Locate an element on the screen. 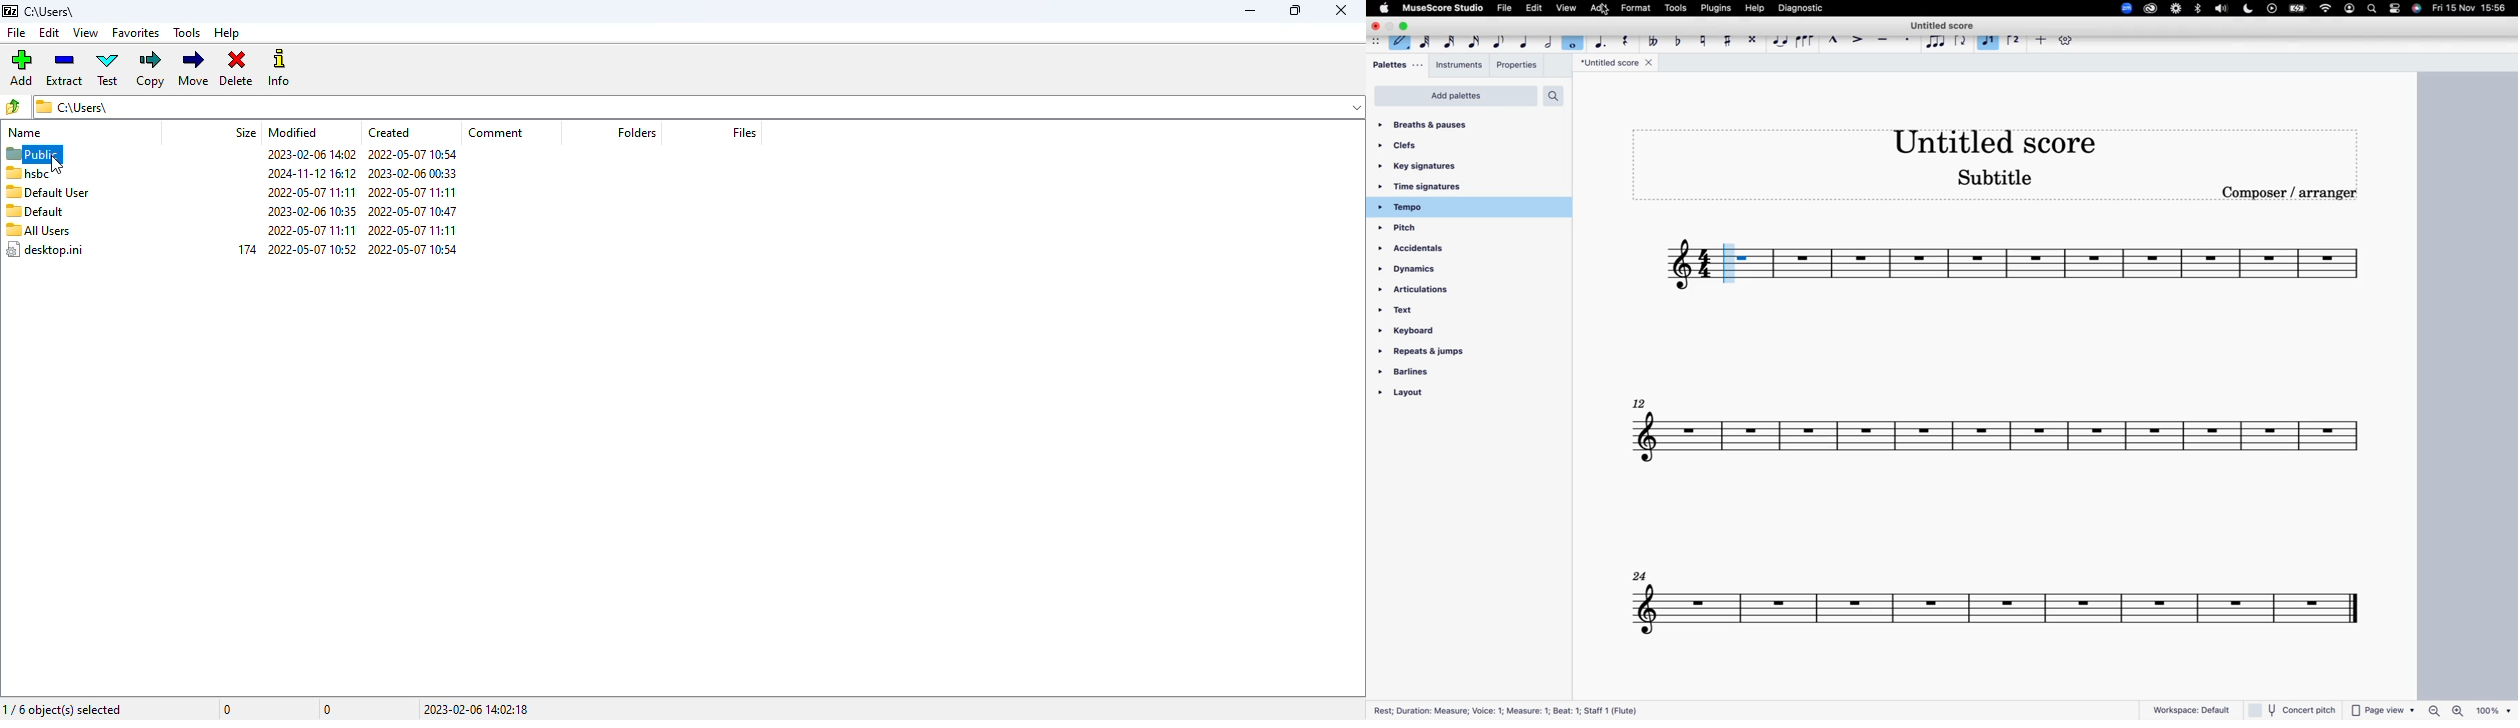 The width and height of the screenshot is (2520, 728). diagnostic is located at coordinates (1801, 8).